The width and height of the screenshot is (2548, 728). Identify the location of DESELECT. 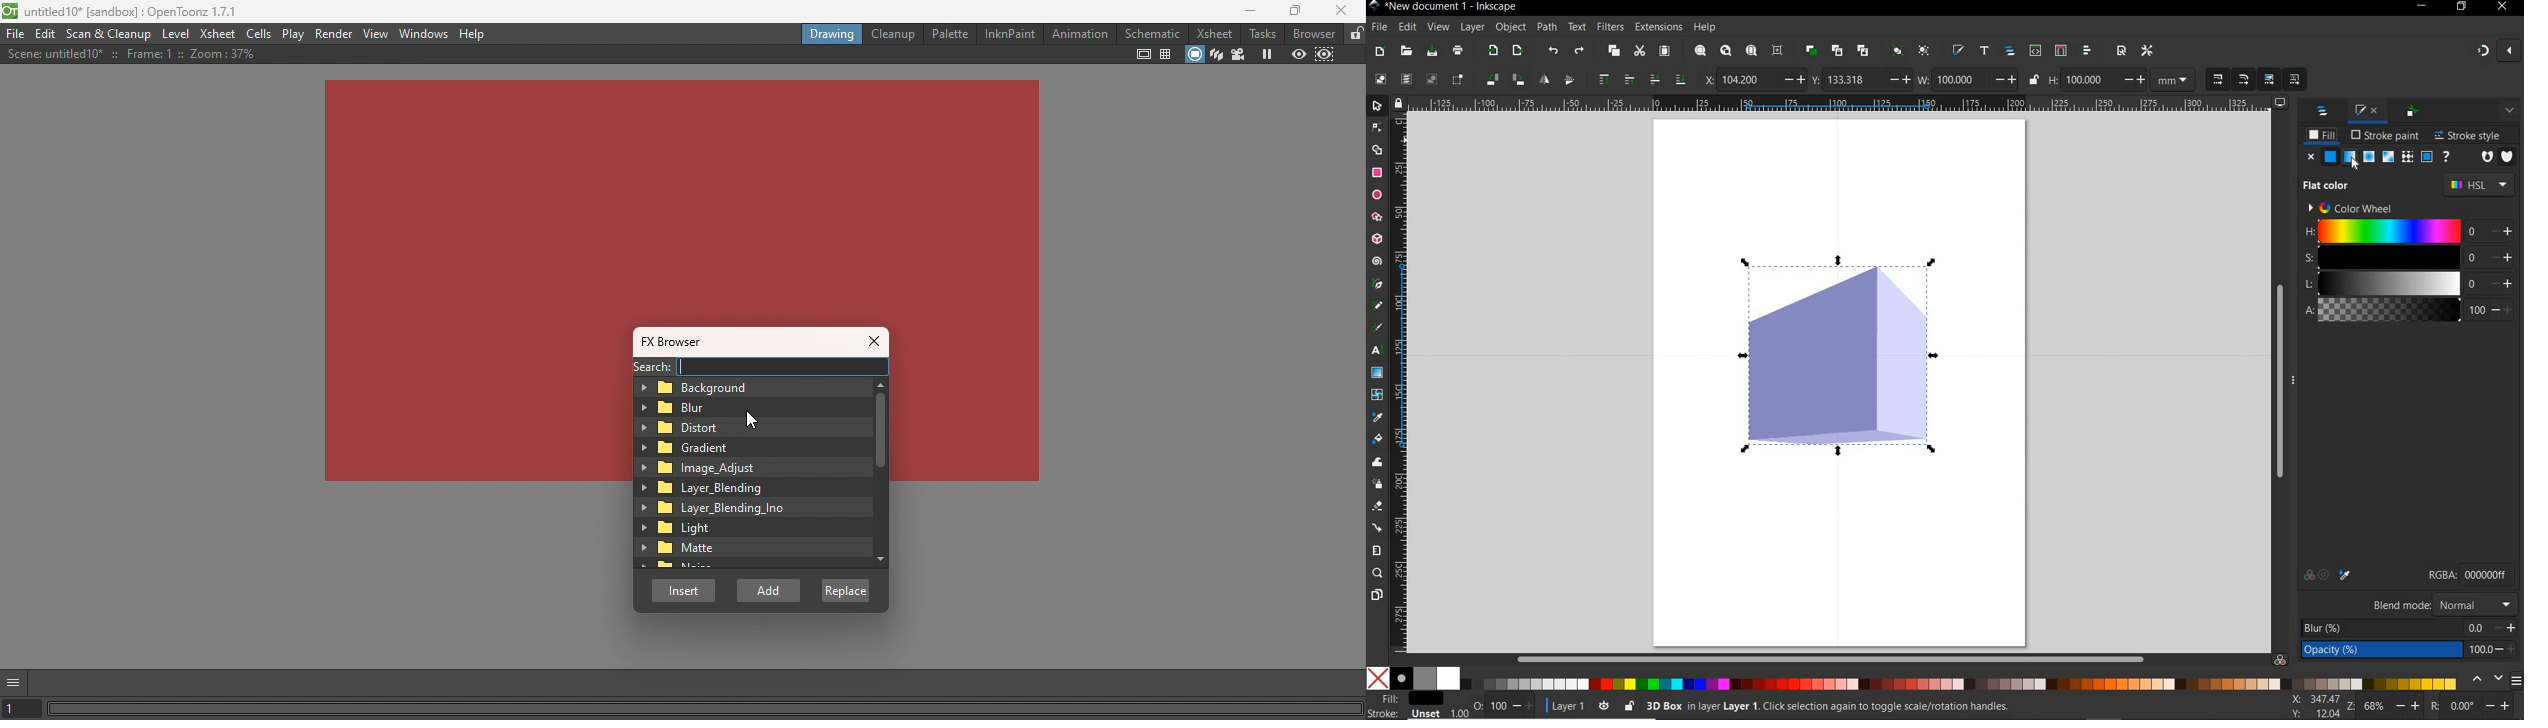
(1432, 79).